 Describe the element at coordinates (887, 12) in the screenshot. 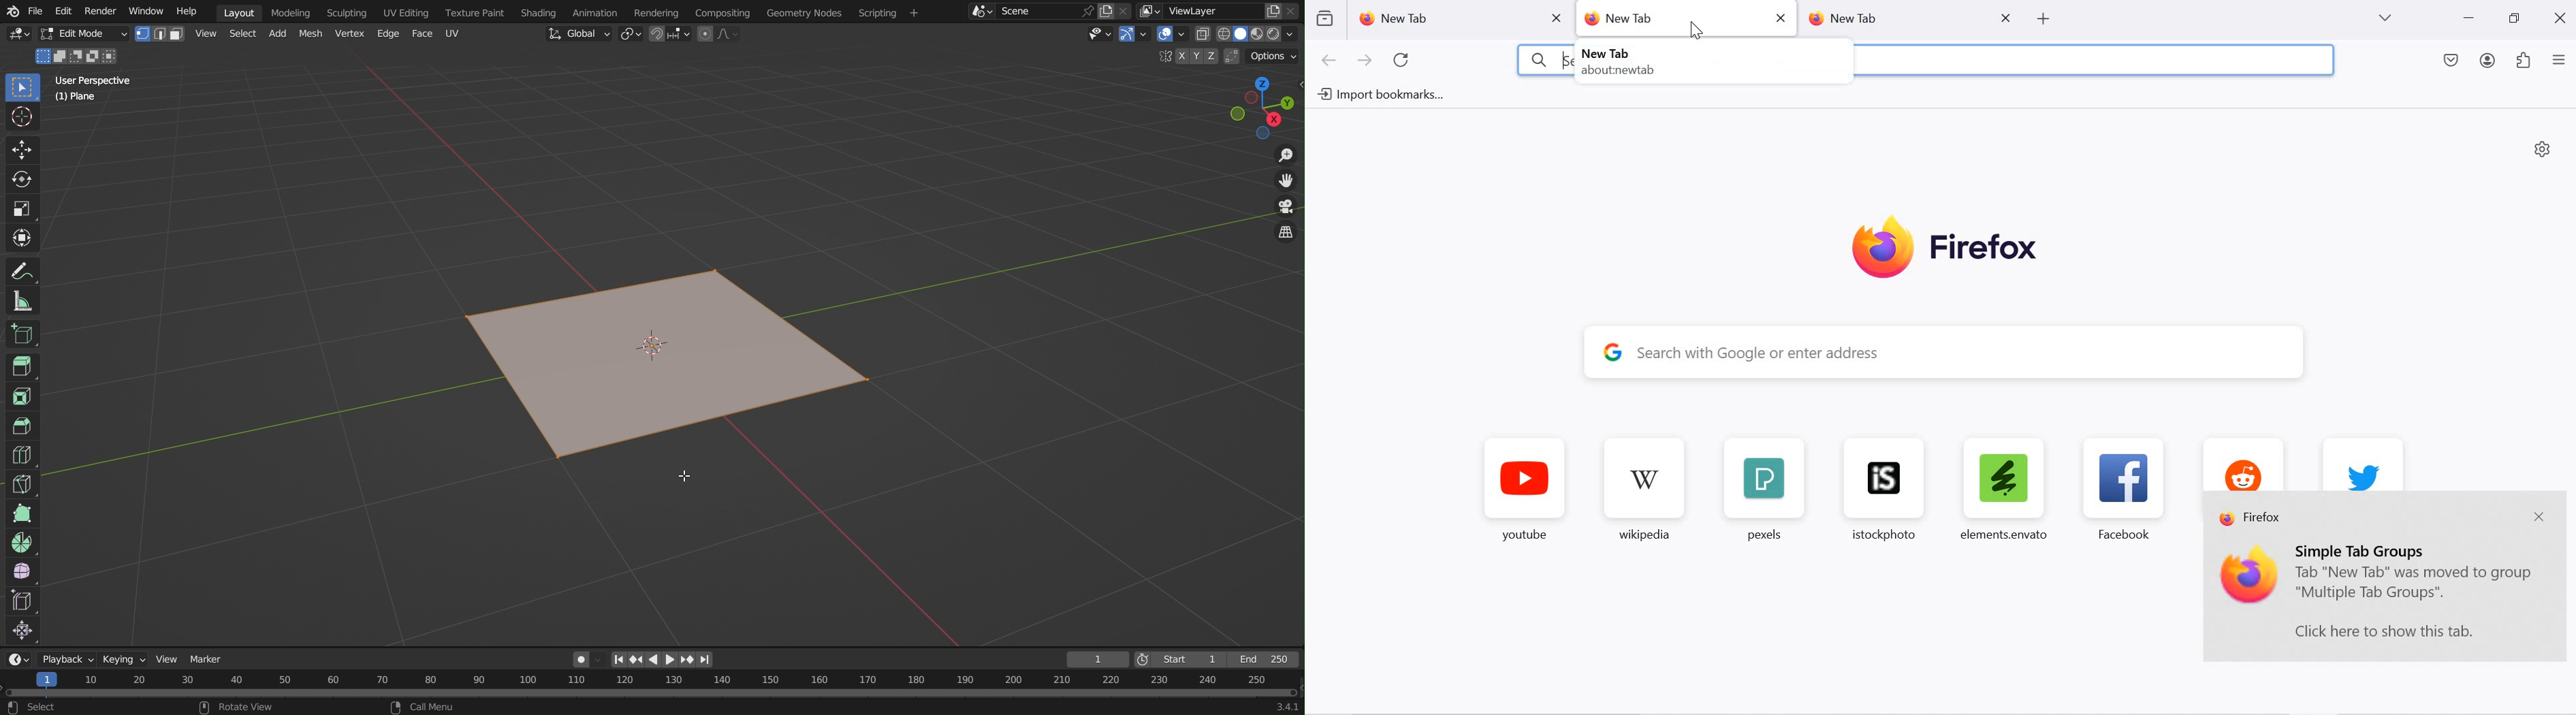

I see `Scripting` at that location.